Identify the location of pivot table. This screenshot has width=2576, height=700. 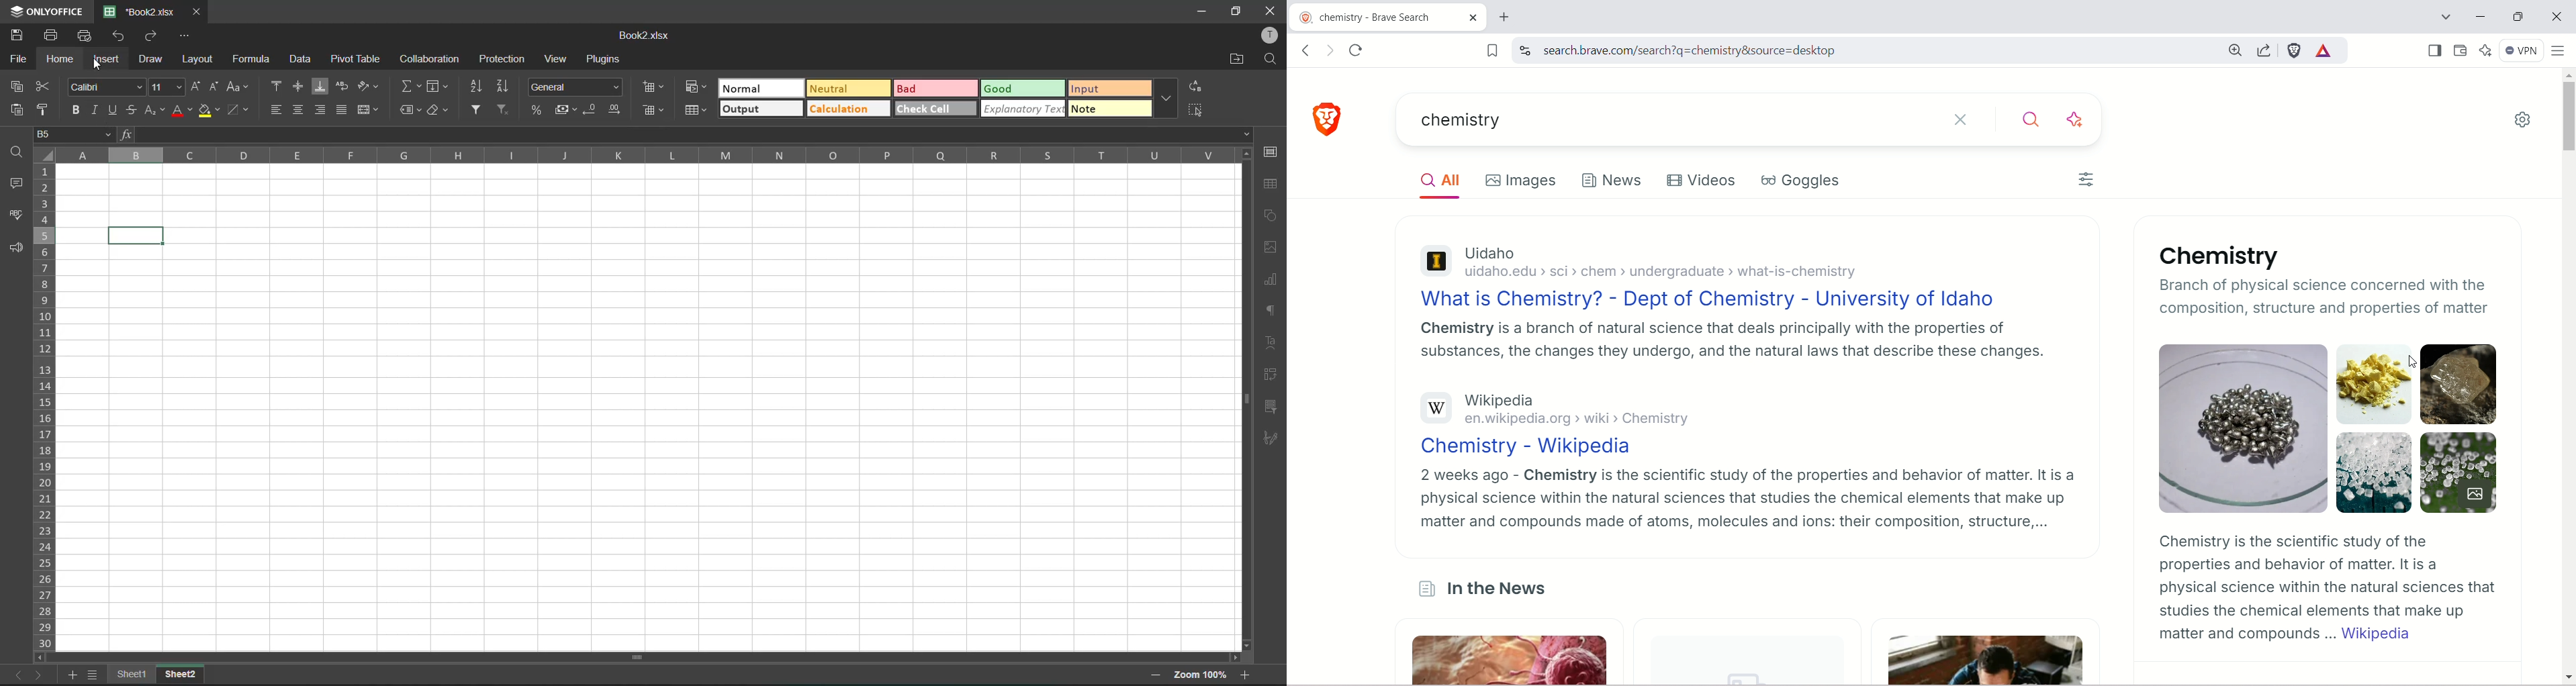
(1273, 374).